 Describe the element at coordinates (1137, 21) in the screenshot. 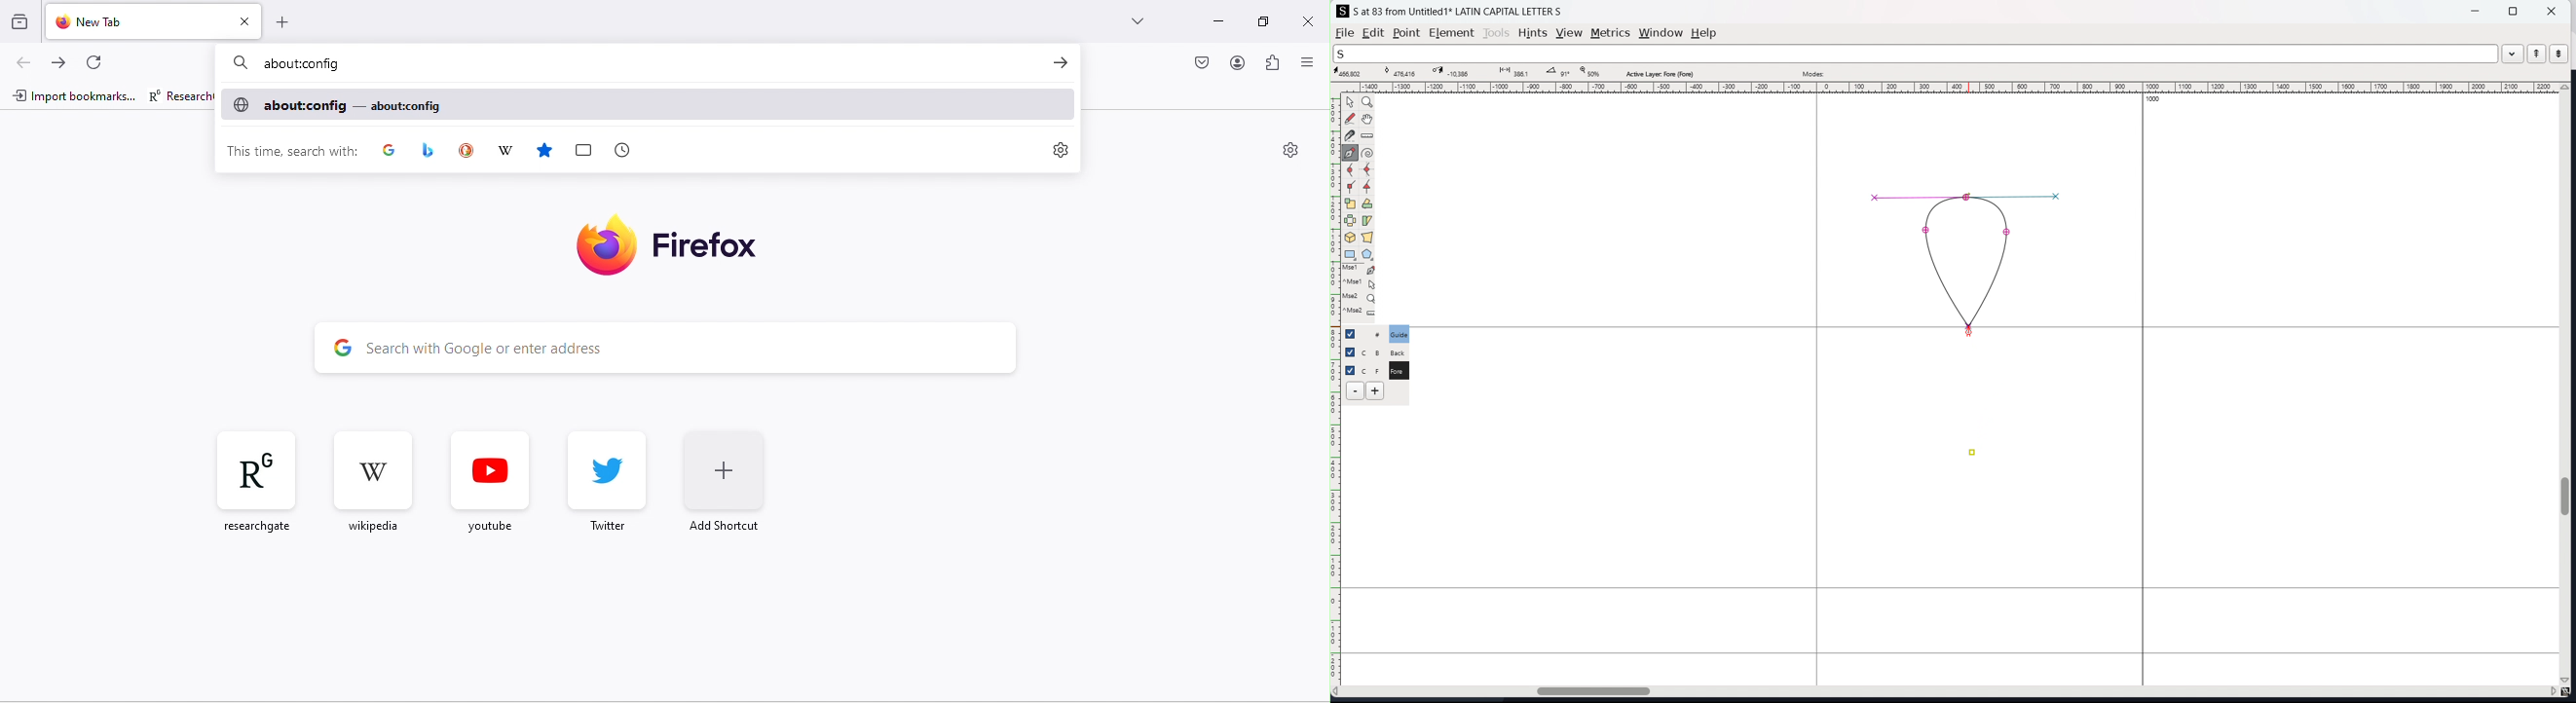

I see `drop down` at that location.